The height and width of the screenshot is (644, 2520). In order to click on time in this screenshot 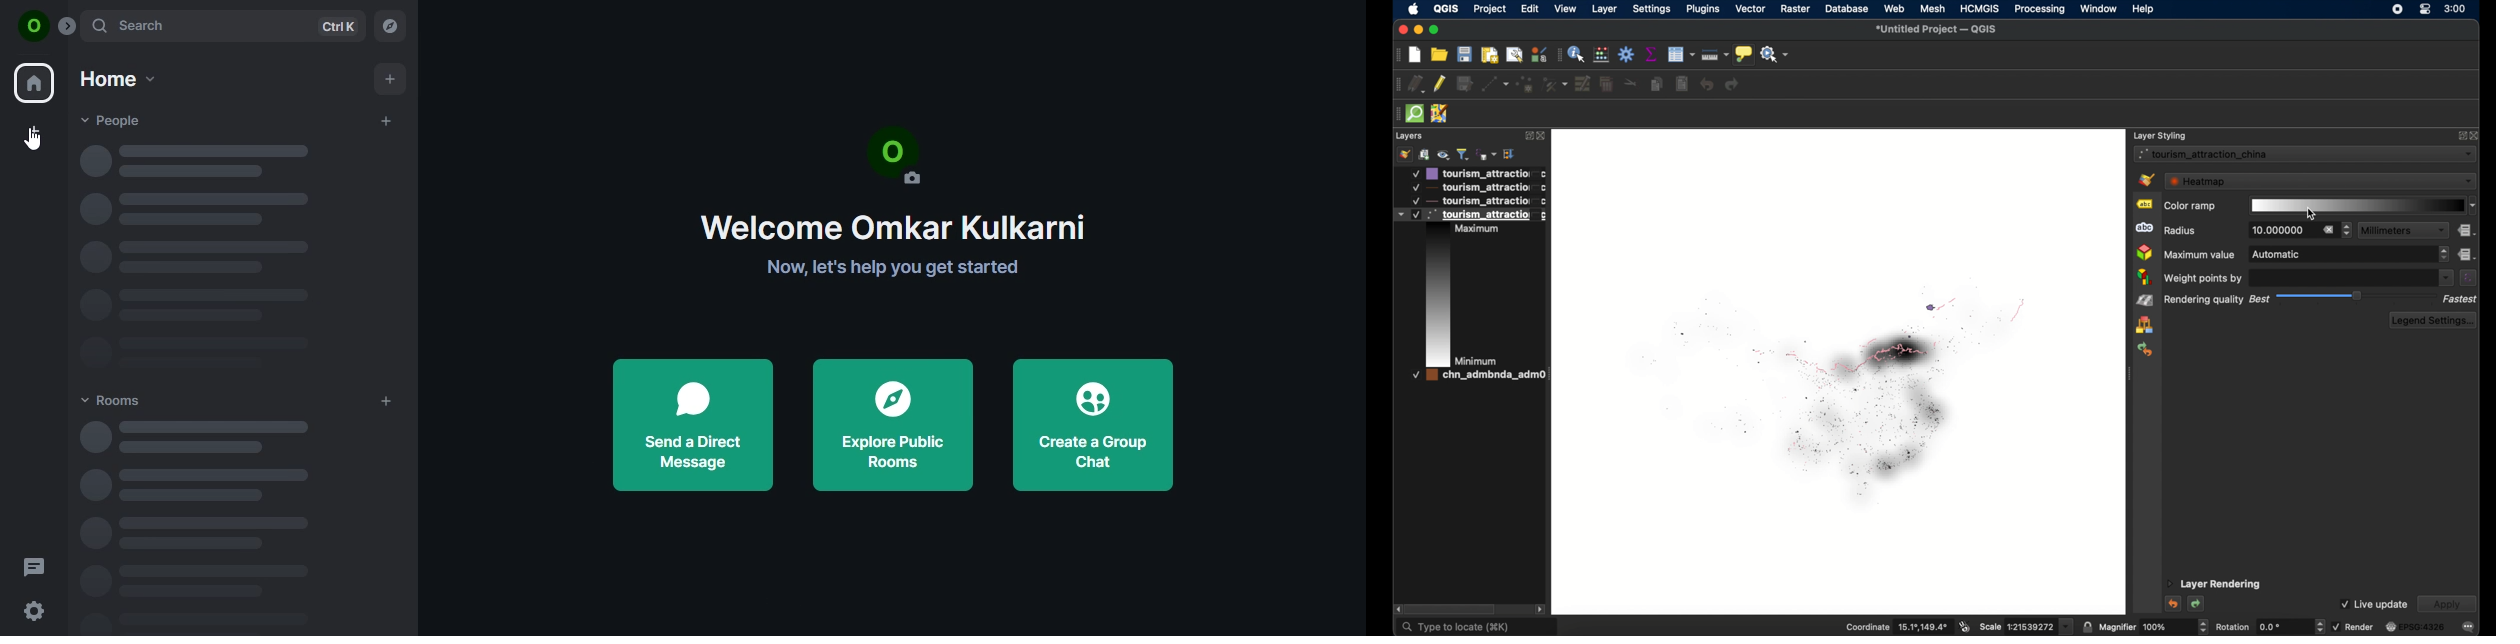, I will do `click(2456, 10)`.